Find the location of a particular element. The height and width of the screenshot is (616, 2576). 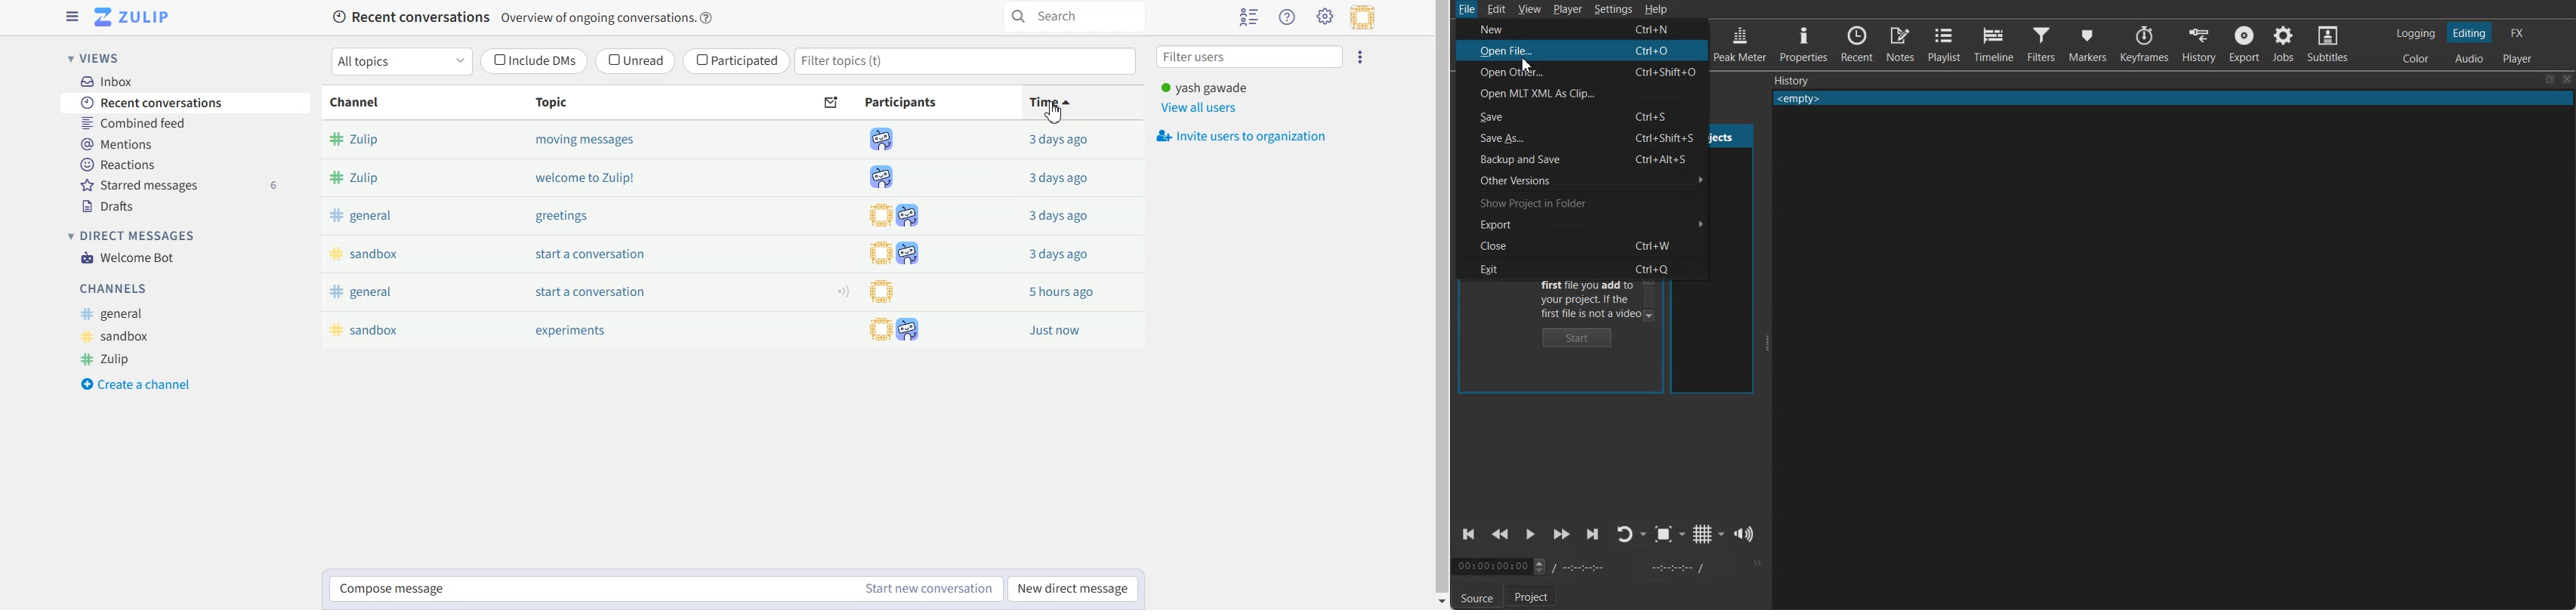

Reactions is located at coordinates (185, 164).